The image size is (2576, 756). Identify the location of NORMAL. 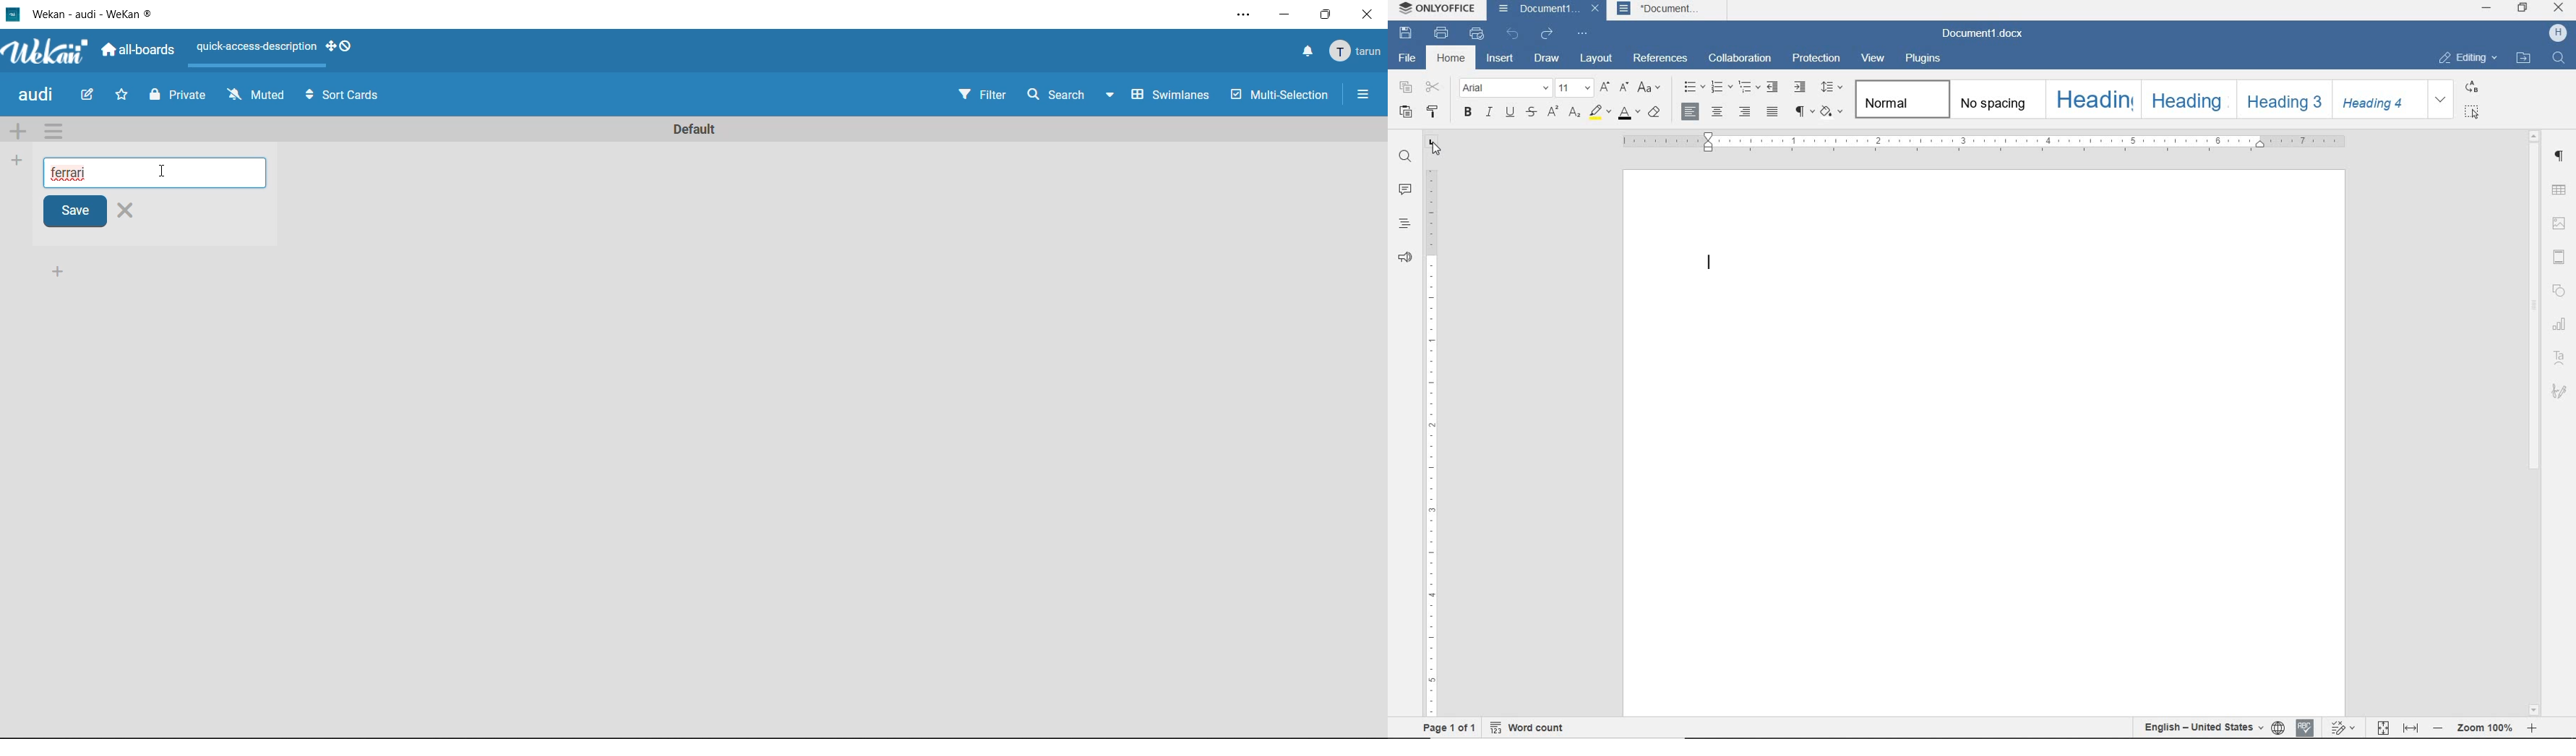
(1899, 99).